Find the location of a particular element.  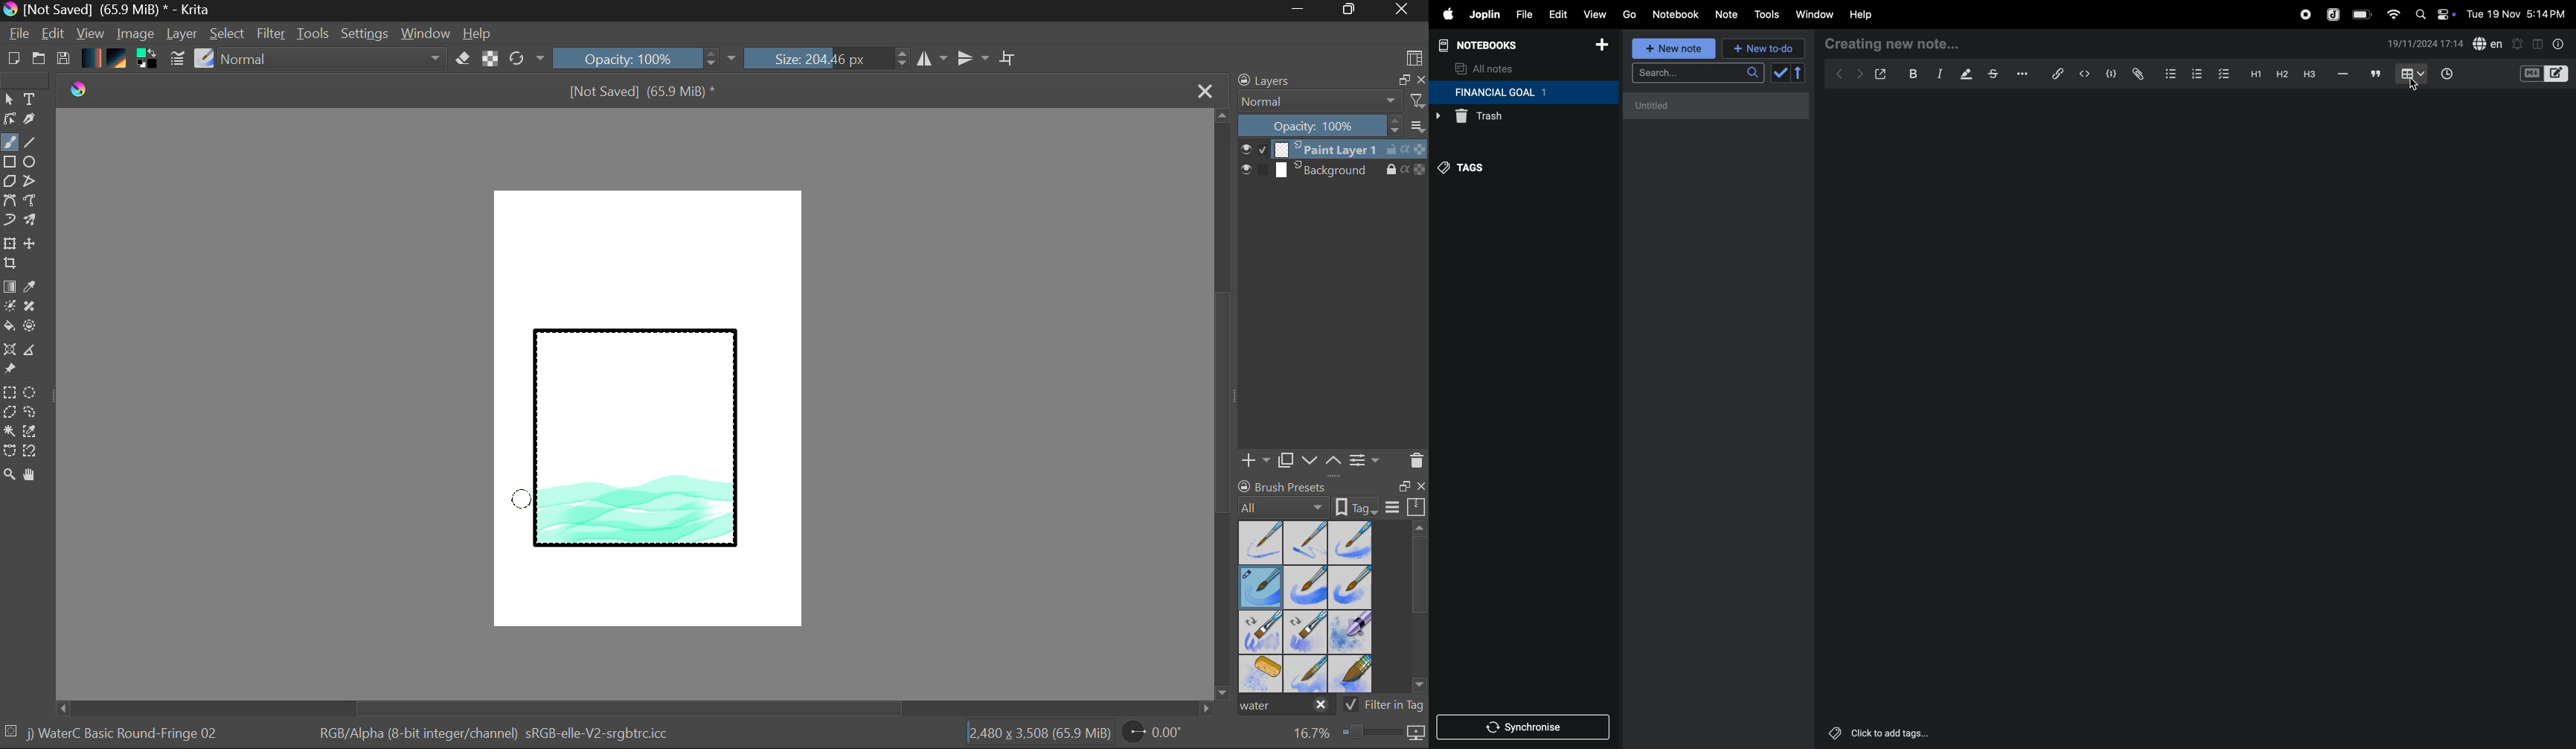

synchronize is located at coordinates (1524, 725).